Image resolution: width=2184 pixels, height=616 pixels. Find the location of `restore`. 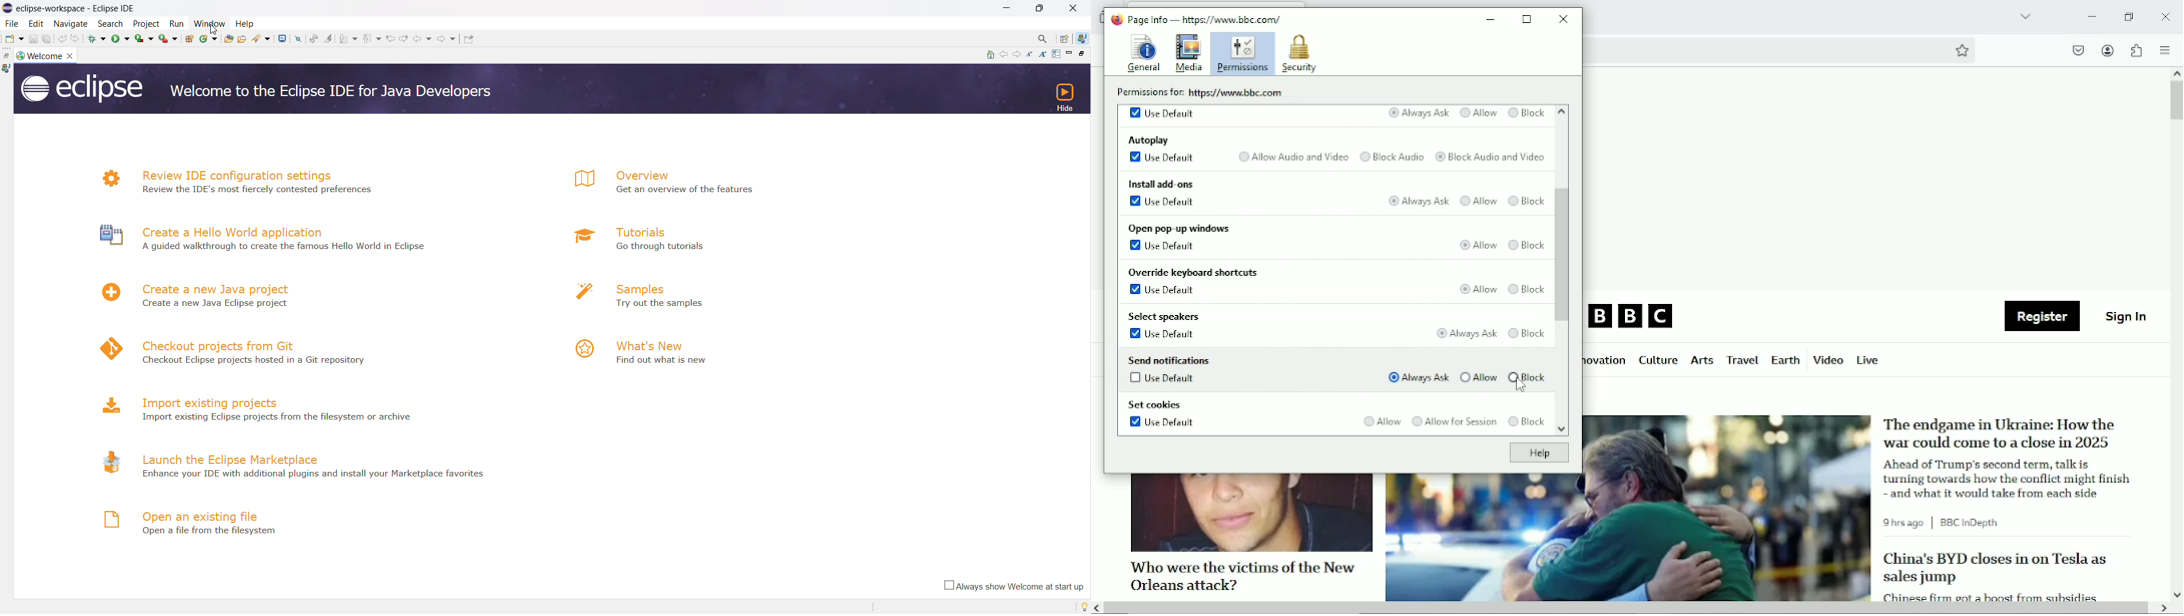

restore is located at coordinates (7, 55).